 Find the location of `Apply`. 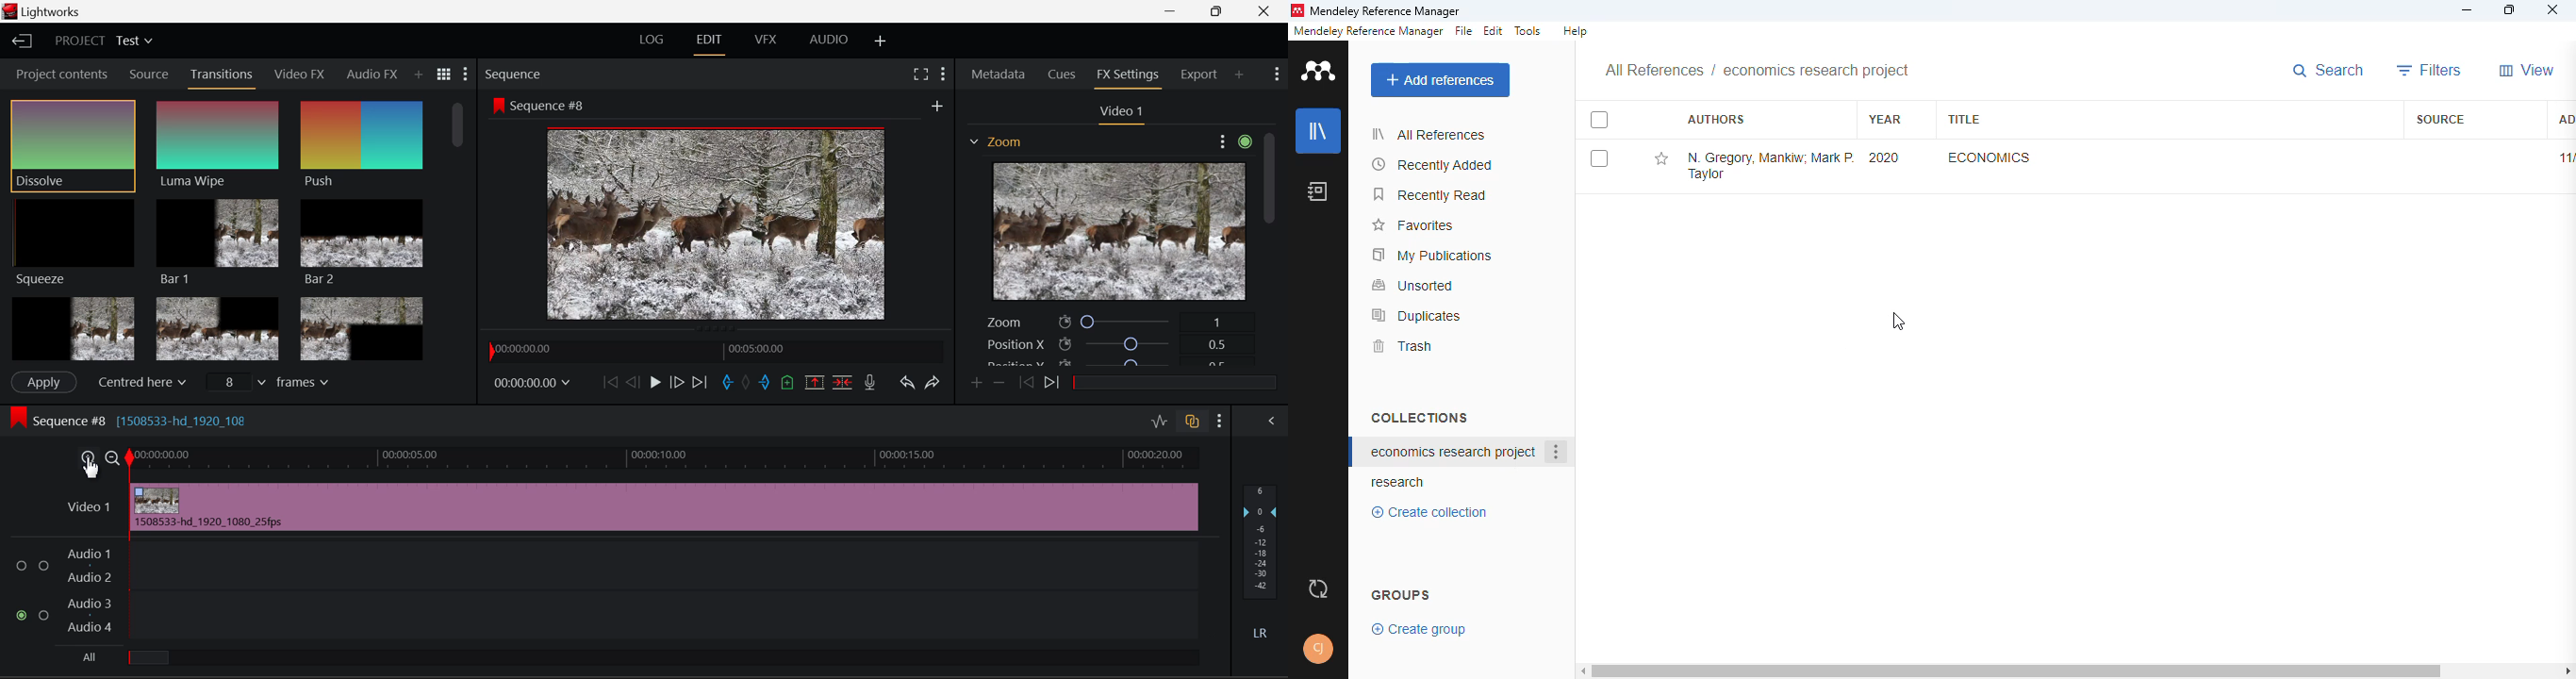

Apply is located at coordinates (41, 382).